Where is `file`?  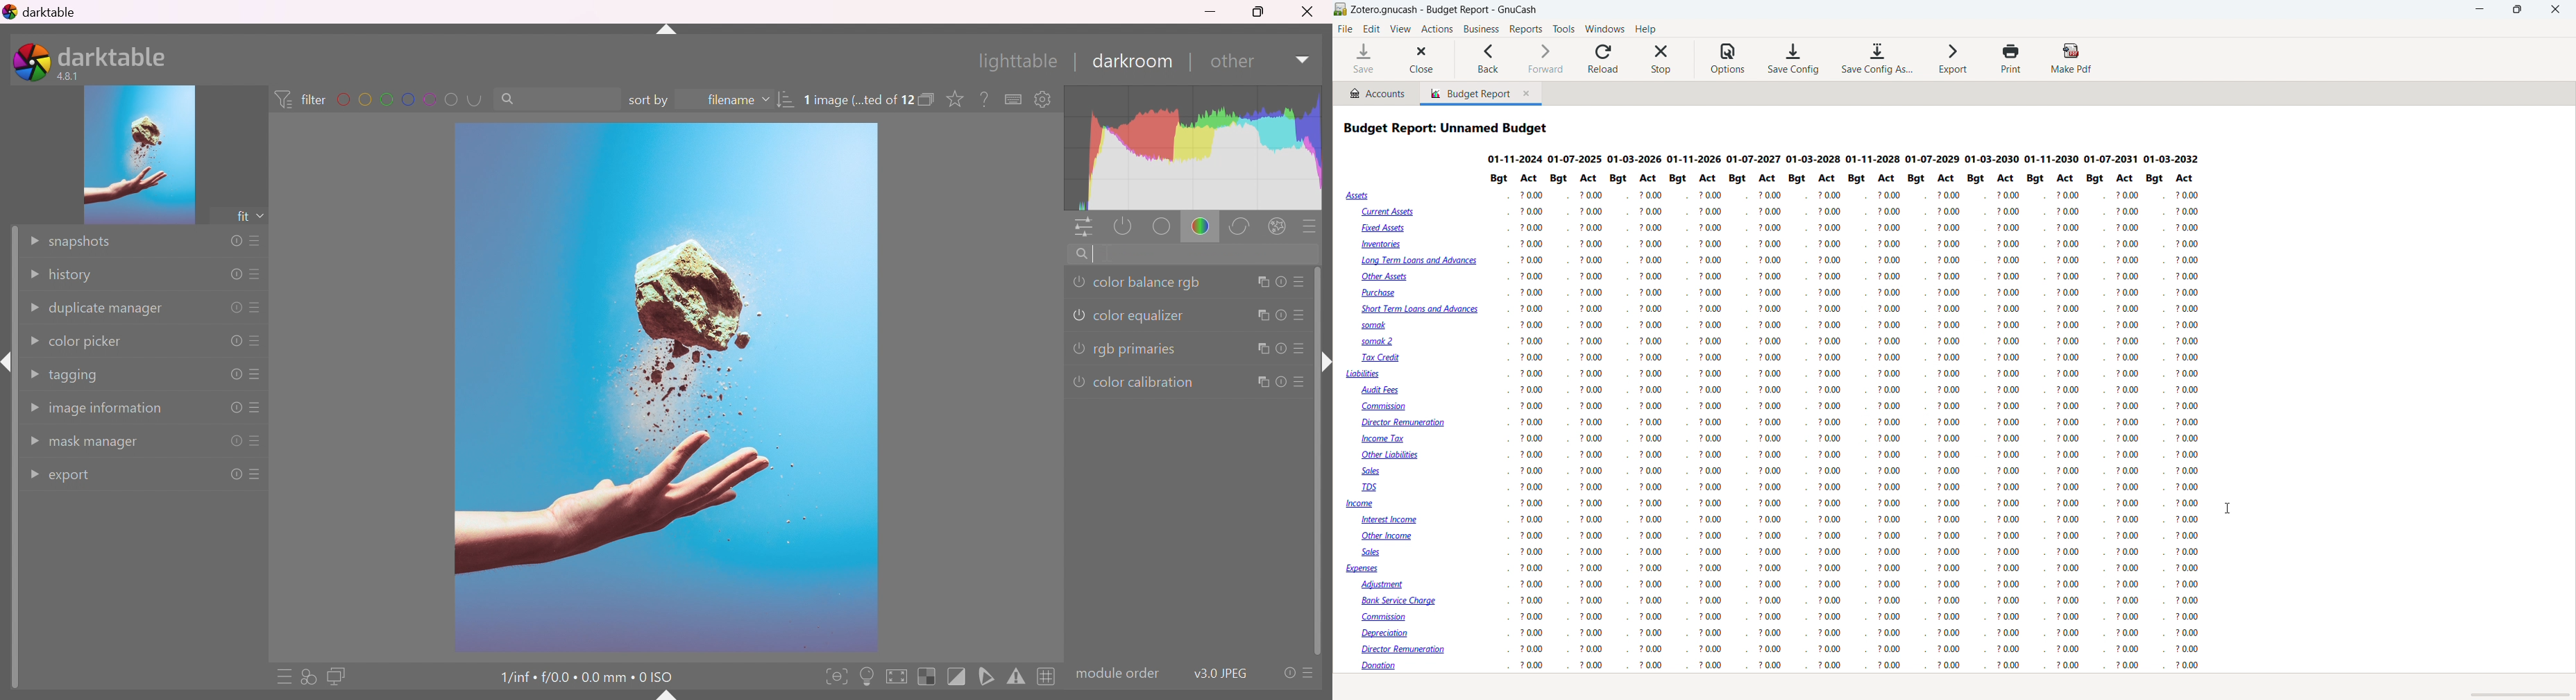 file is located at coordinates (1345, 29).